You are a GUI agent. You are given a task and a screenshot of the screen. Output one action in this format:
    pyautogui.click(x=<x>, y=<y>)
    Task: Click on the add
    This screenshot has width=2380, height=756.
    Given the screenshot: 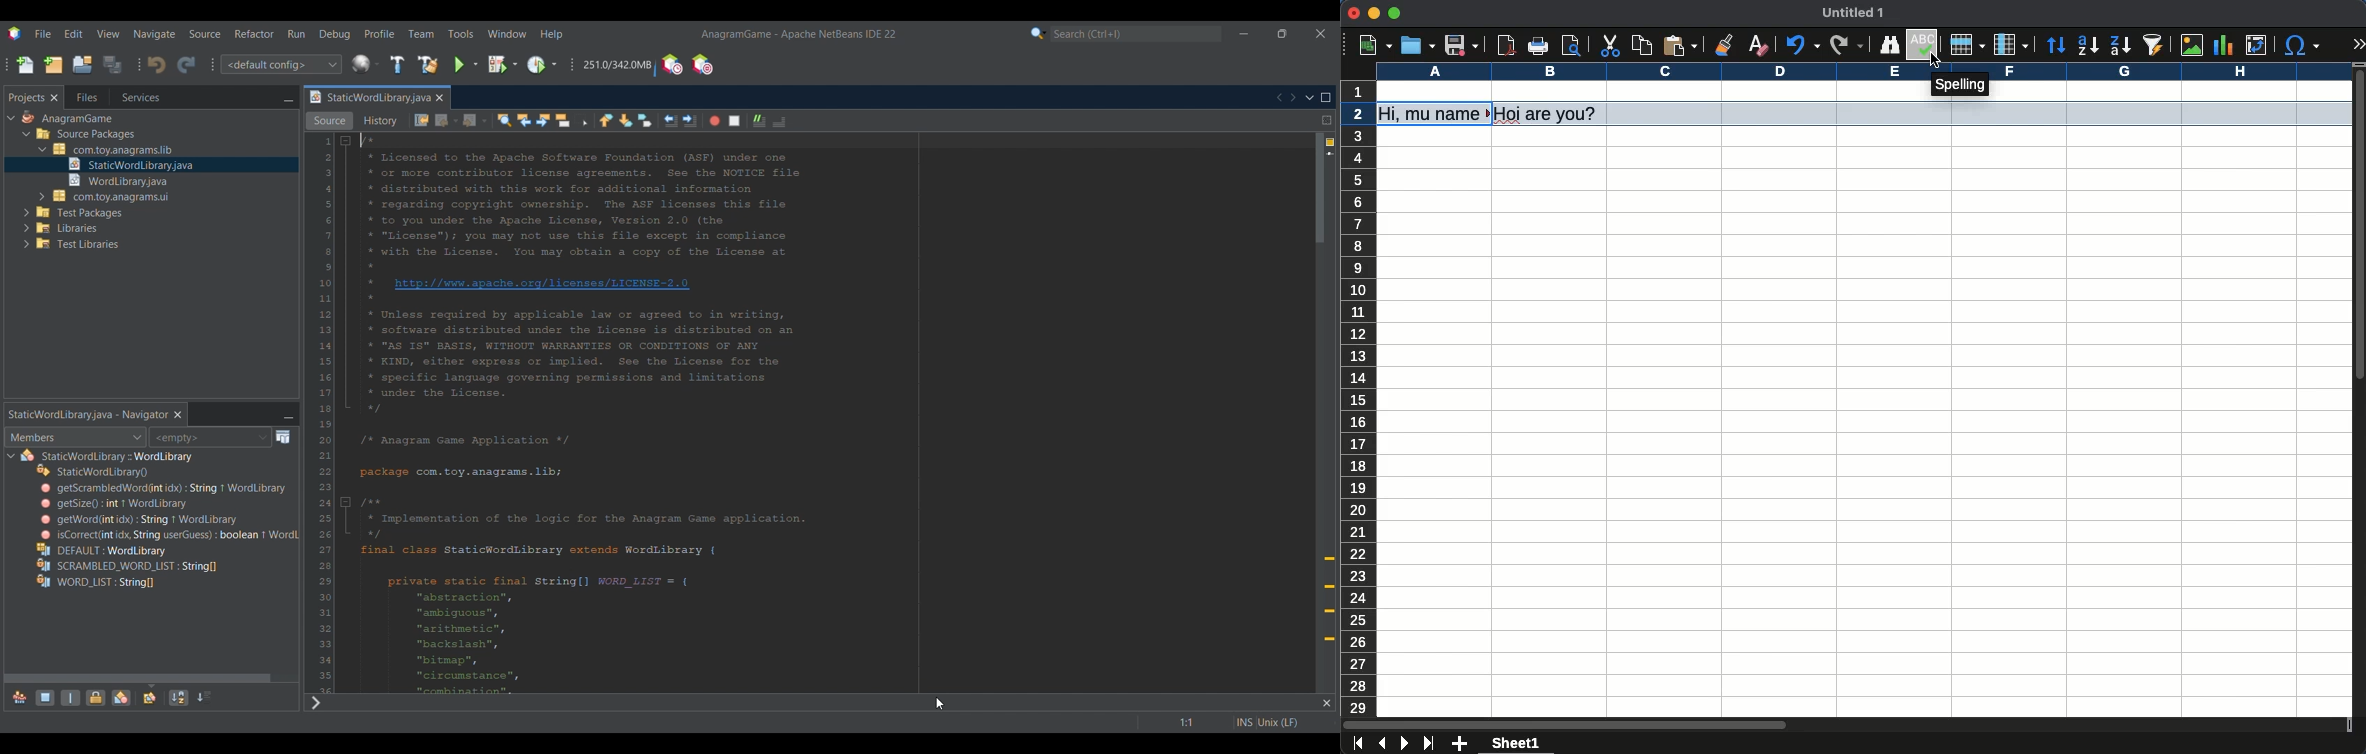 What is the action you would take?
    pyautogui.click(x=1461, y=743)
    